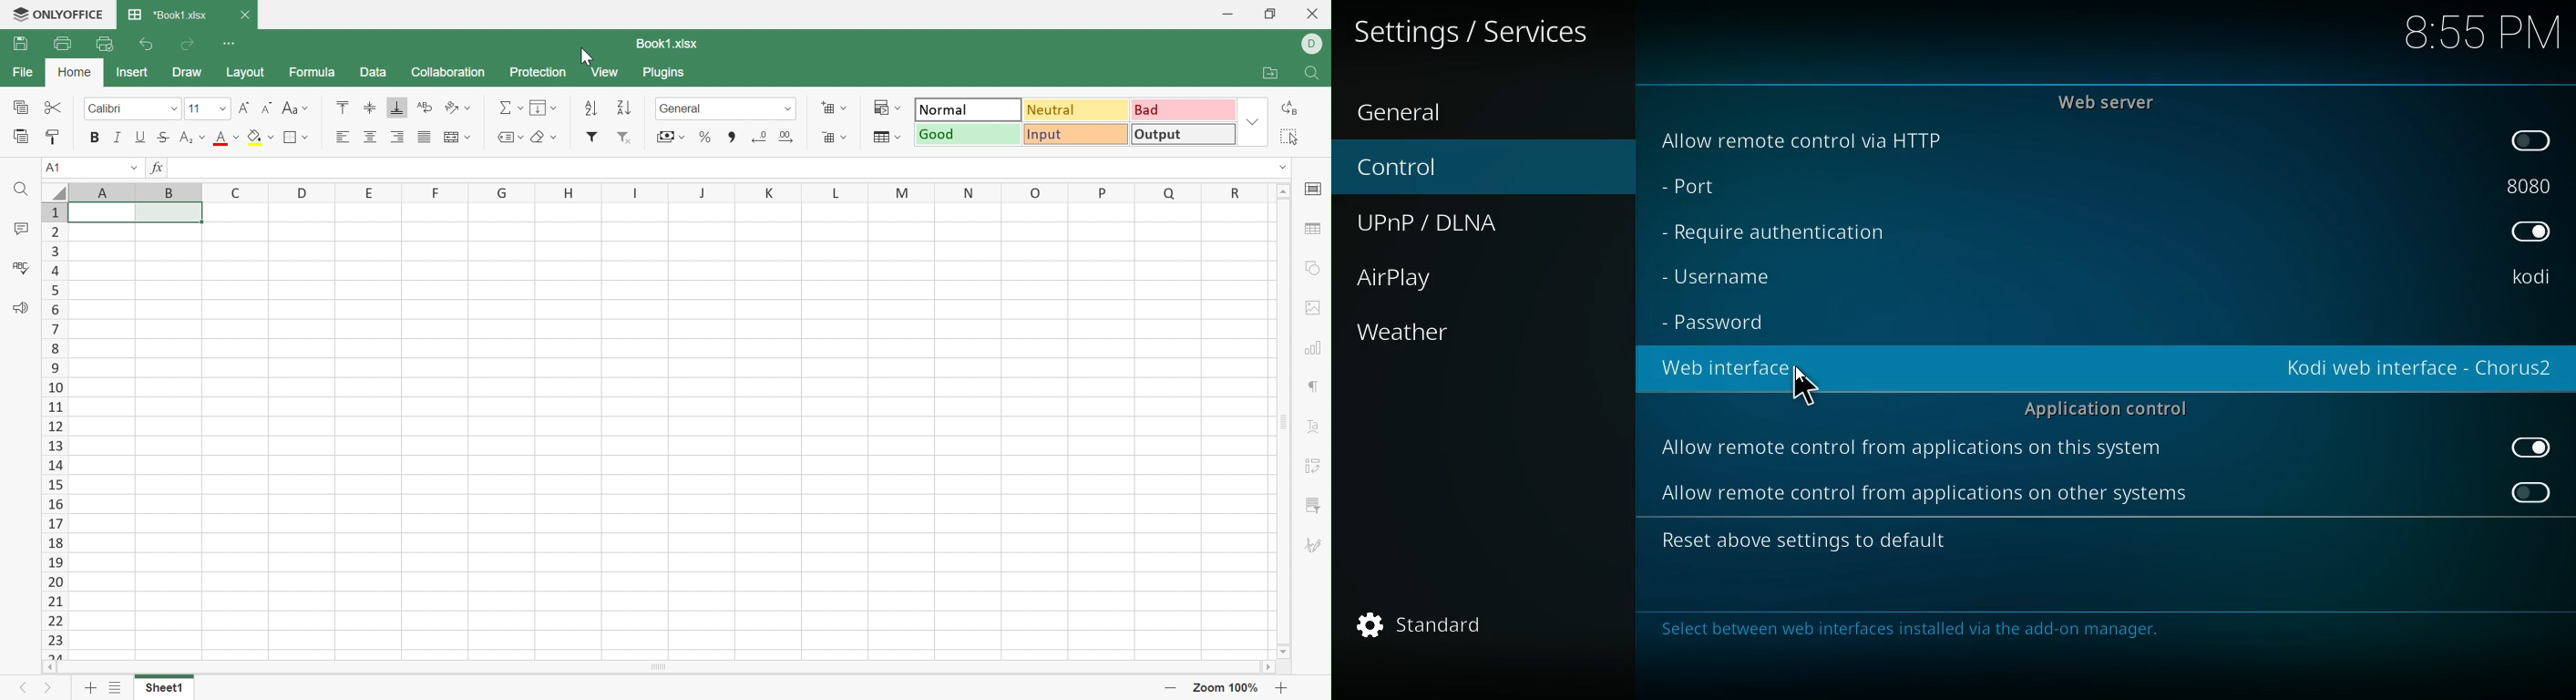 The image size is (2576, 700). Describe the element at coordinates (223, 108) in the screenshot. I see `Drop Down` at that location.